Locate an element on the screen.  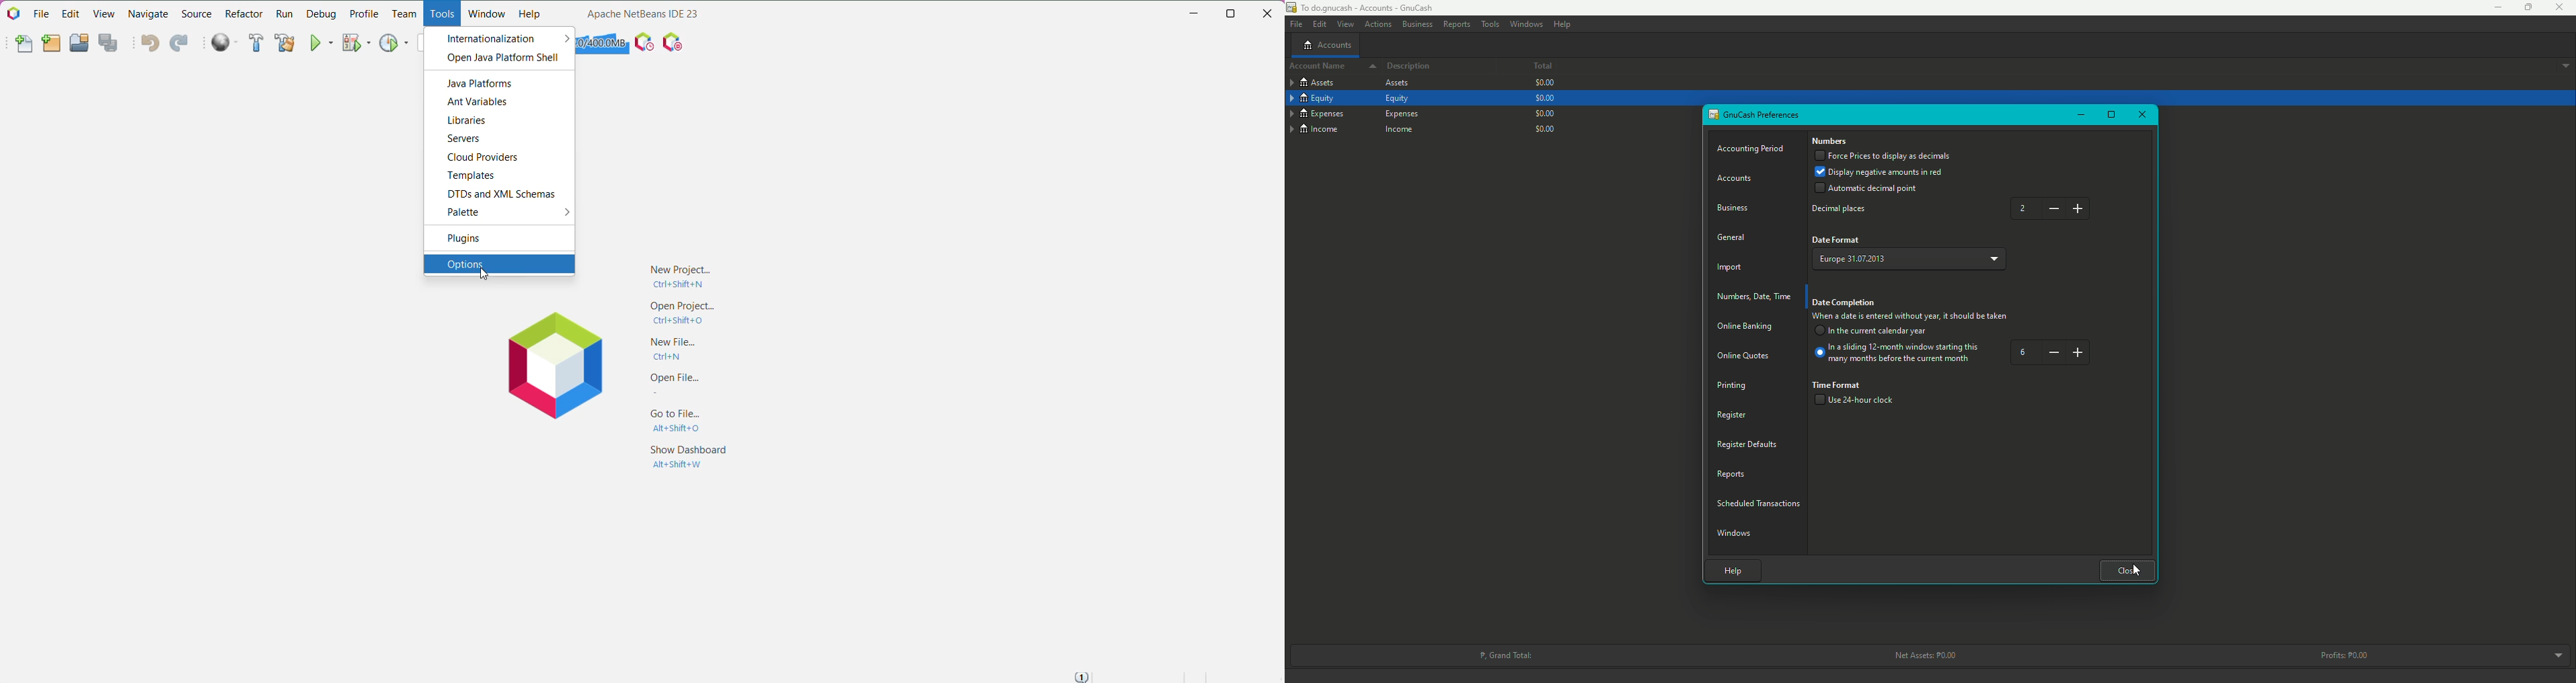
Minimize is located at coordinates (2493, 7).